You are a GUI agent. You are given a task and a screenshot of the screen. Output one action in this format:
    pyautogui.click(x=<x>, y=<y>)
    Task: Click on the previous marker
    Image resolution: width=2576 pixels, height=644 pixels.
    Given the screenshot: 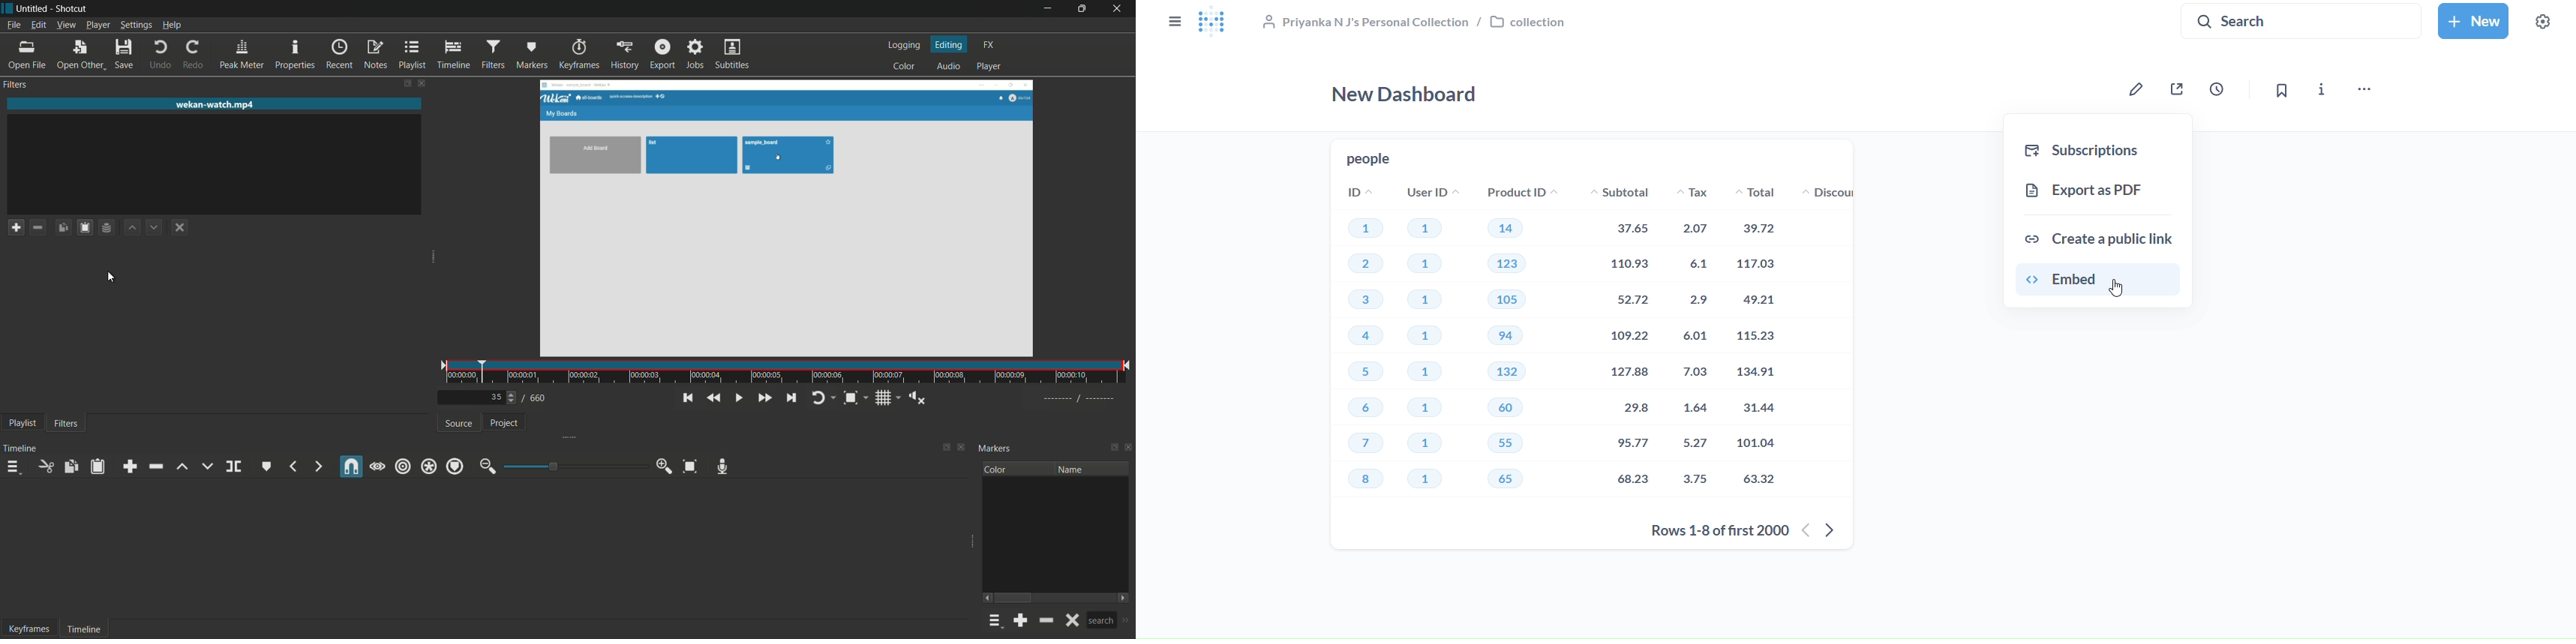 What is the action you would take?
    pyautogui.click(x=296, y=466)
    